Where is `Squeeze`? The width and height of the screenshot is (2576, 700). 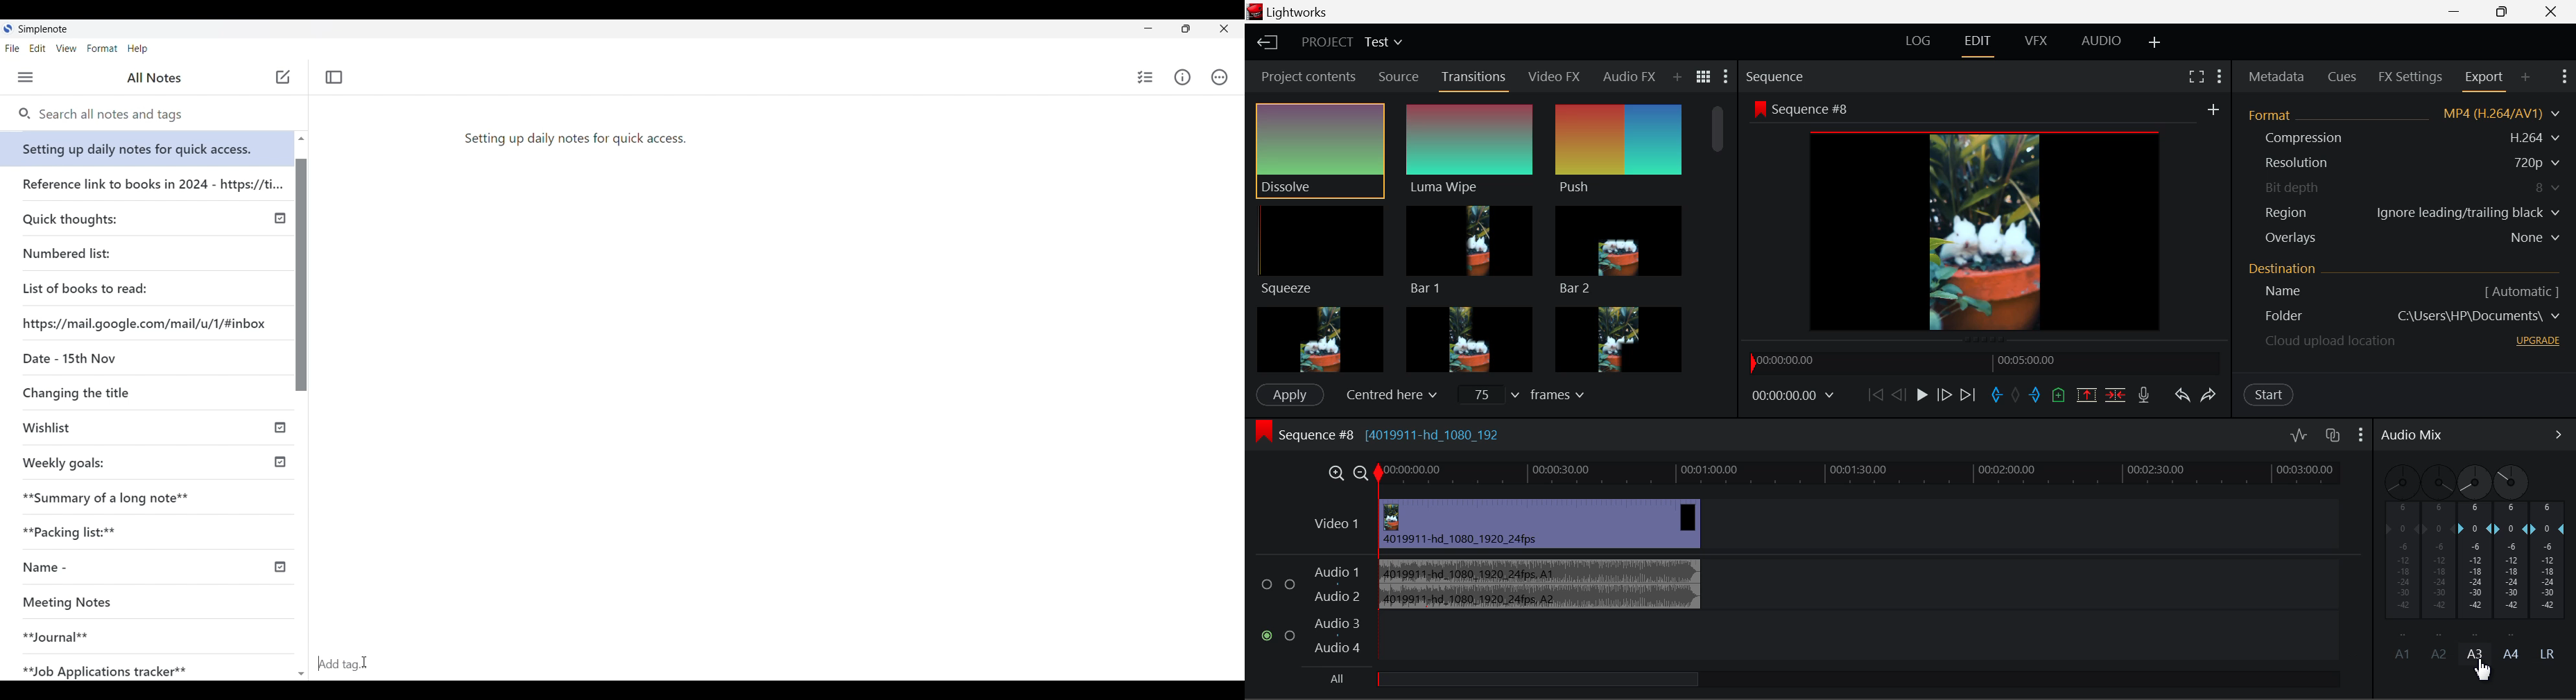 Squeeze is located at coordinates (1318, 249).